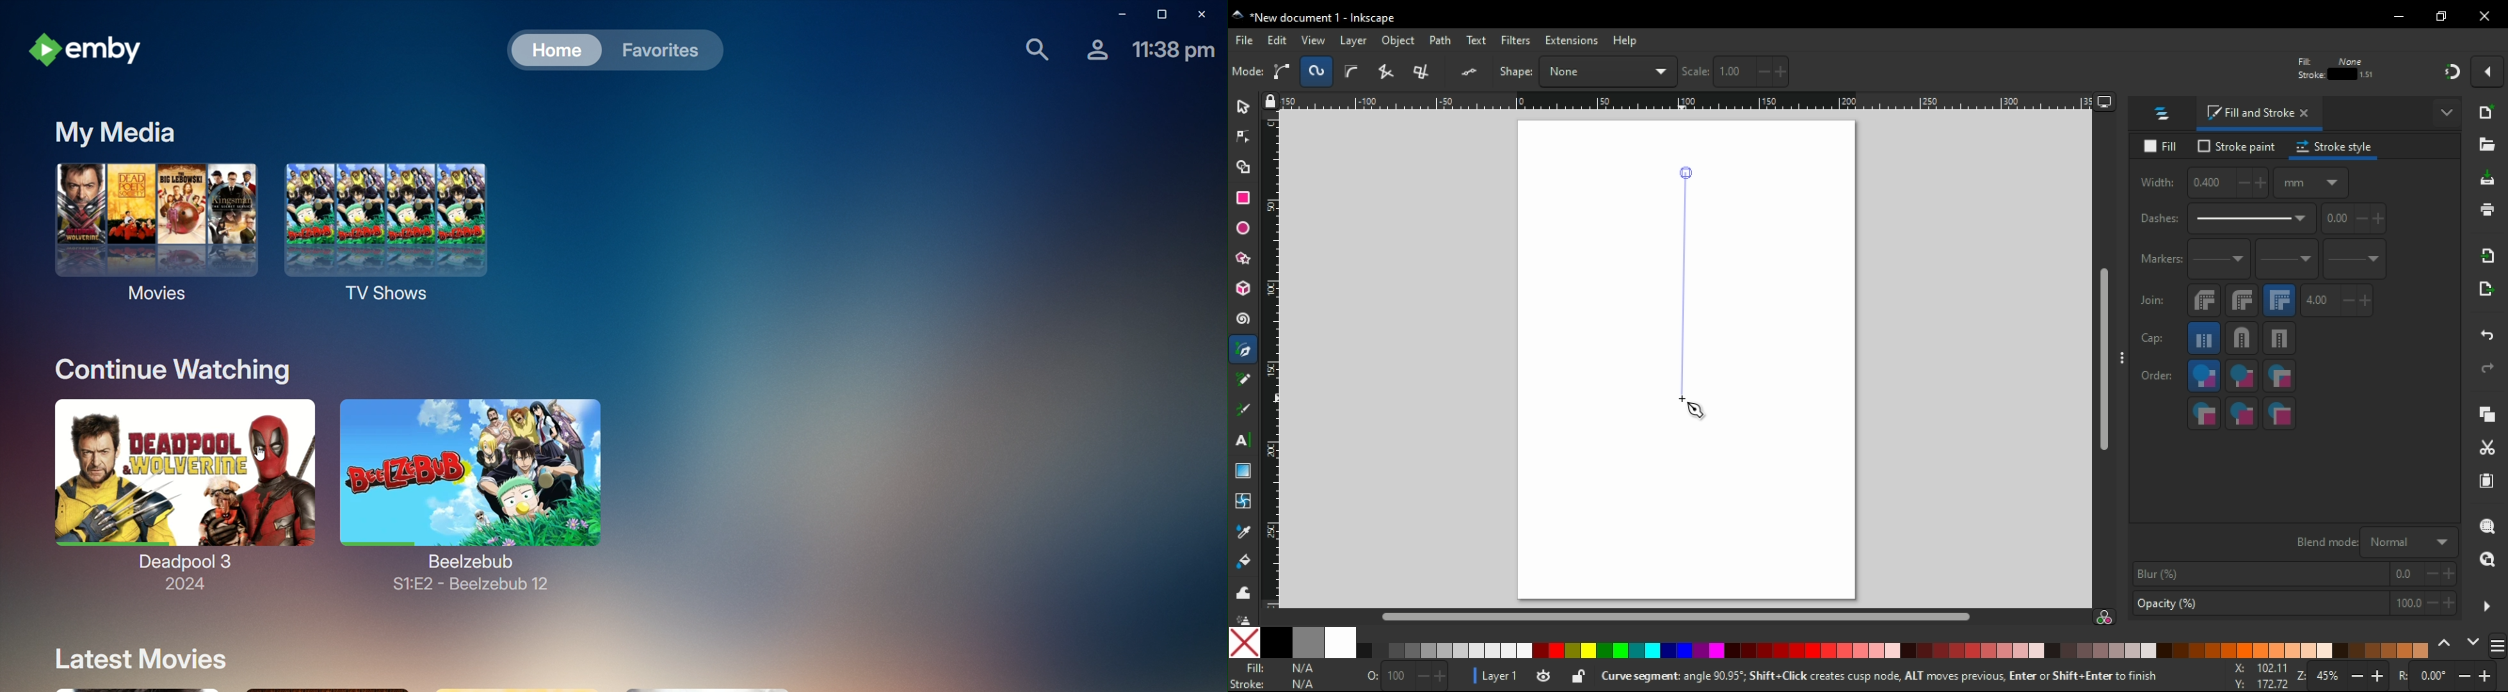 The width and height of the screenshot is (2520, 700). Describe the element at coordinates (1685, 283) in the screenshot. I see `active line segment` at that location.